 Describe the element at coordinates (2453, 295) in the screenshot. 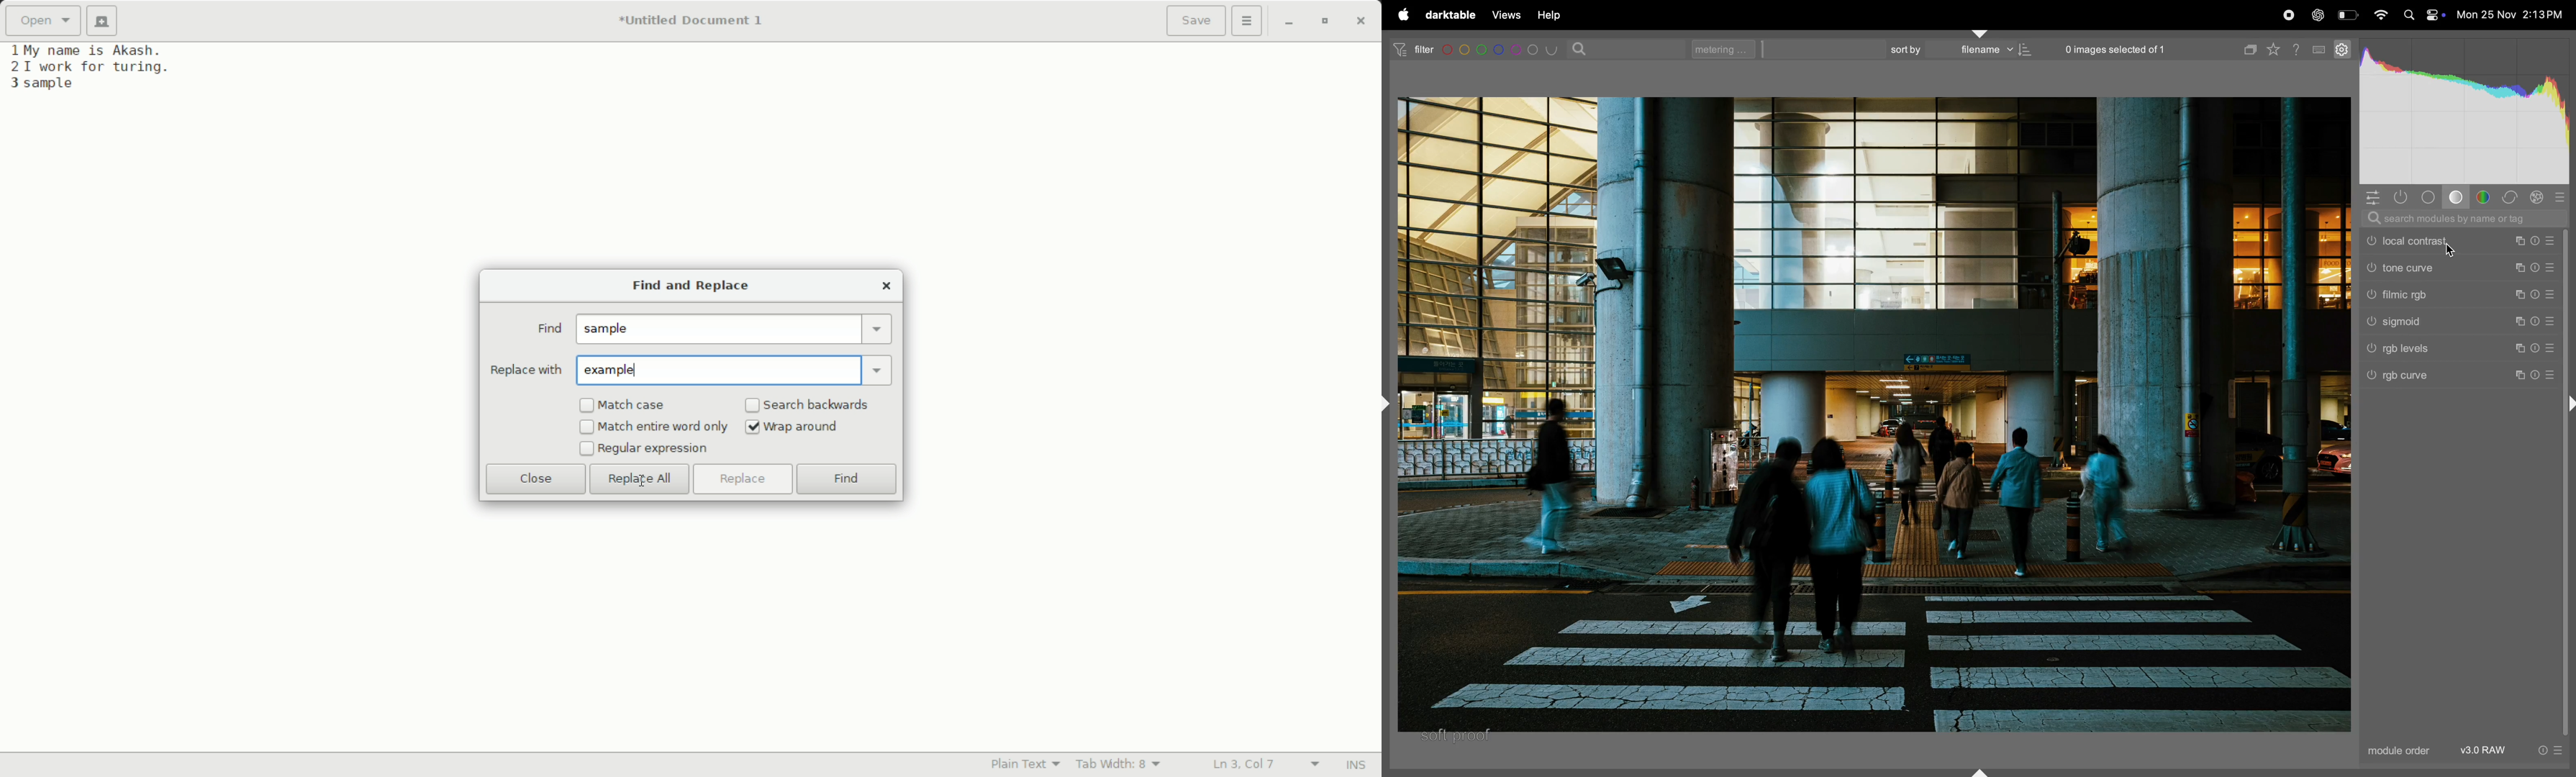

I see `filmic rgb` at that location.